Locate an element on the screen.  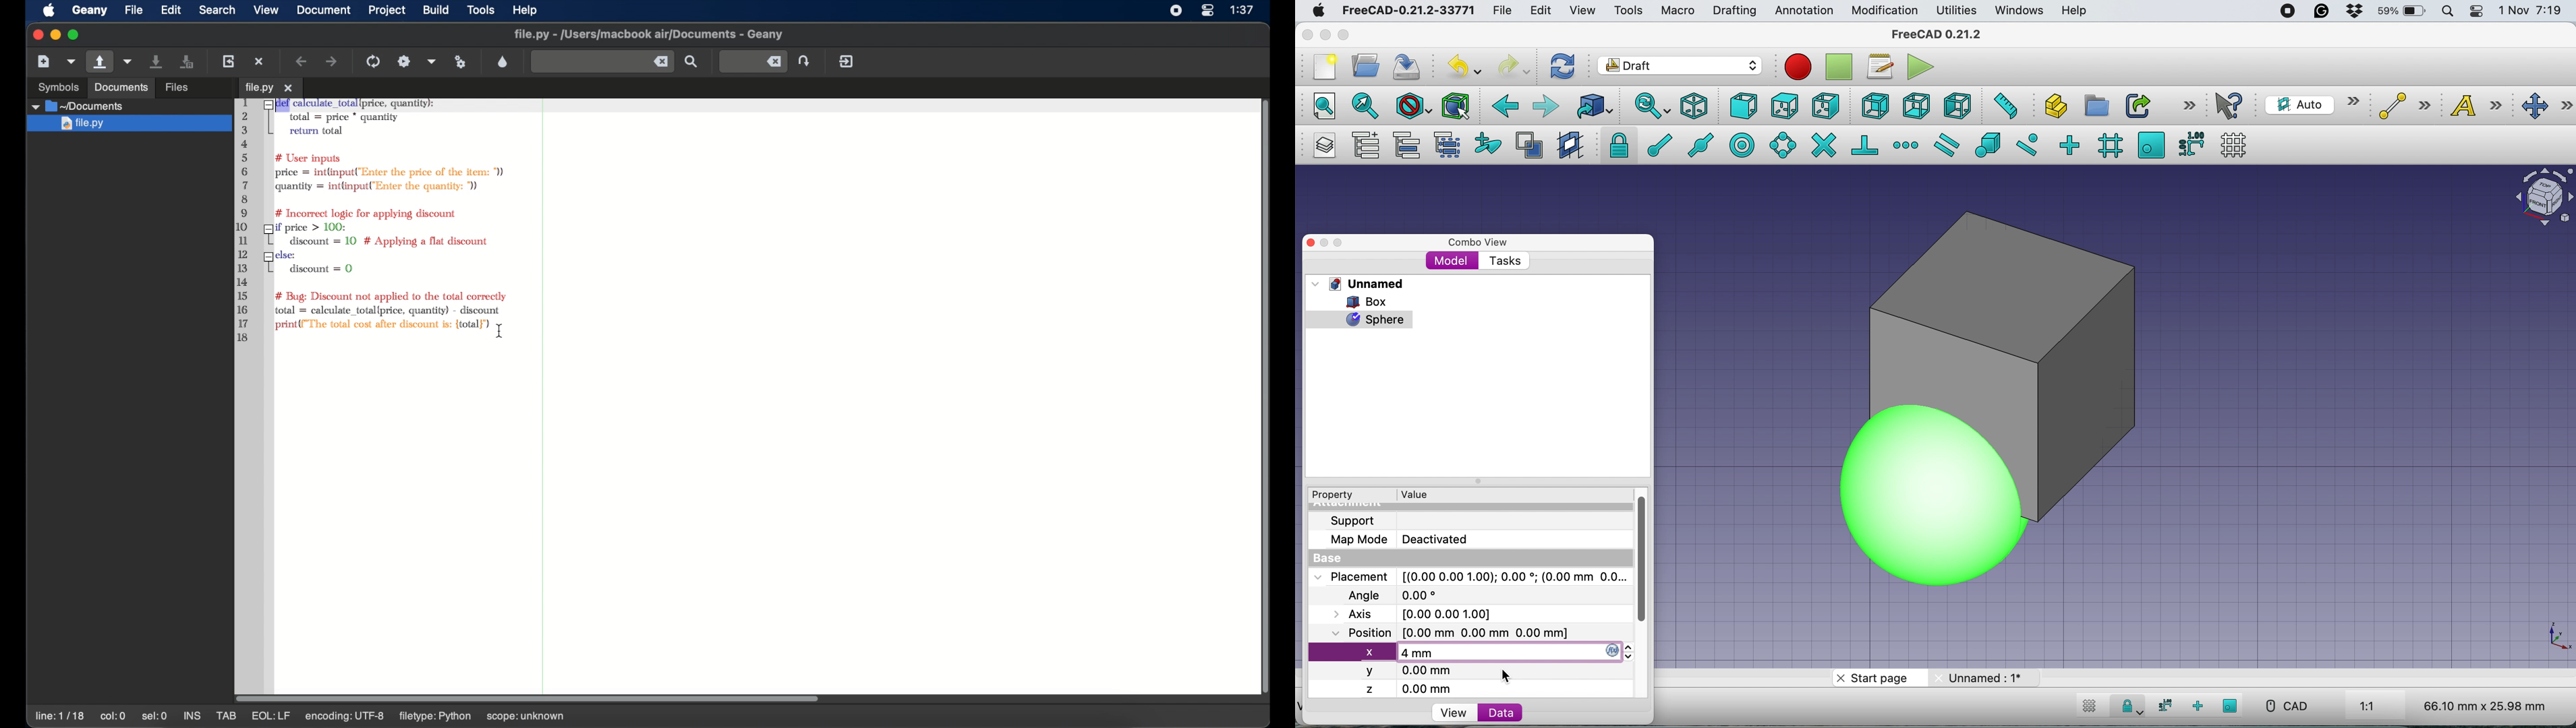
data is located at coordinates (1500, 712).